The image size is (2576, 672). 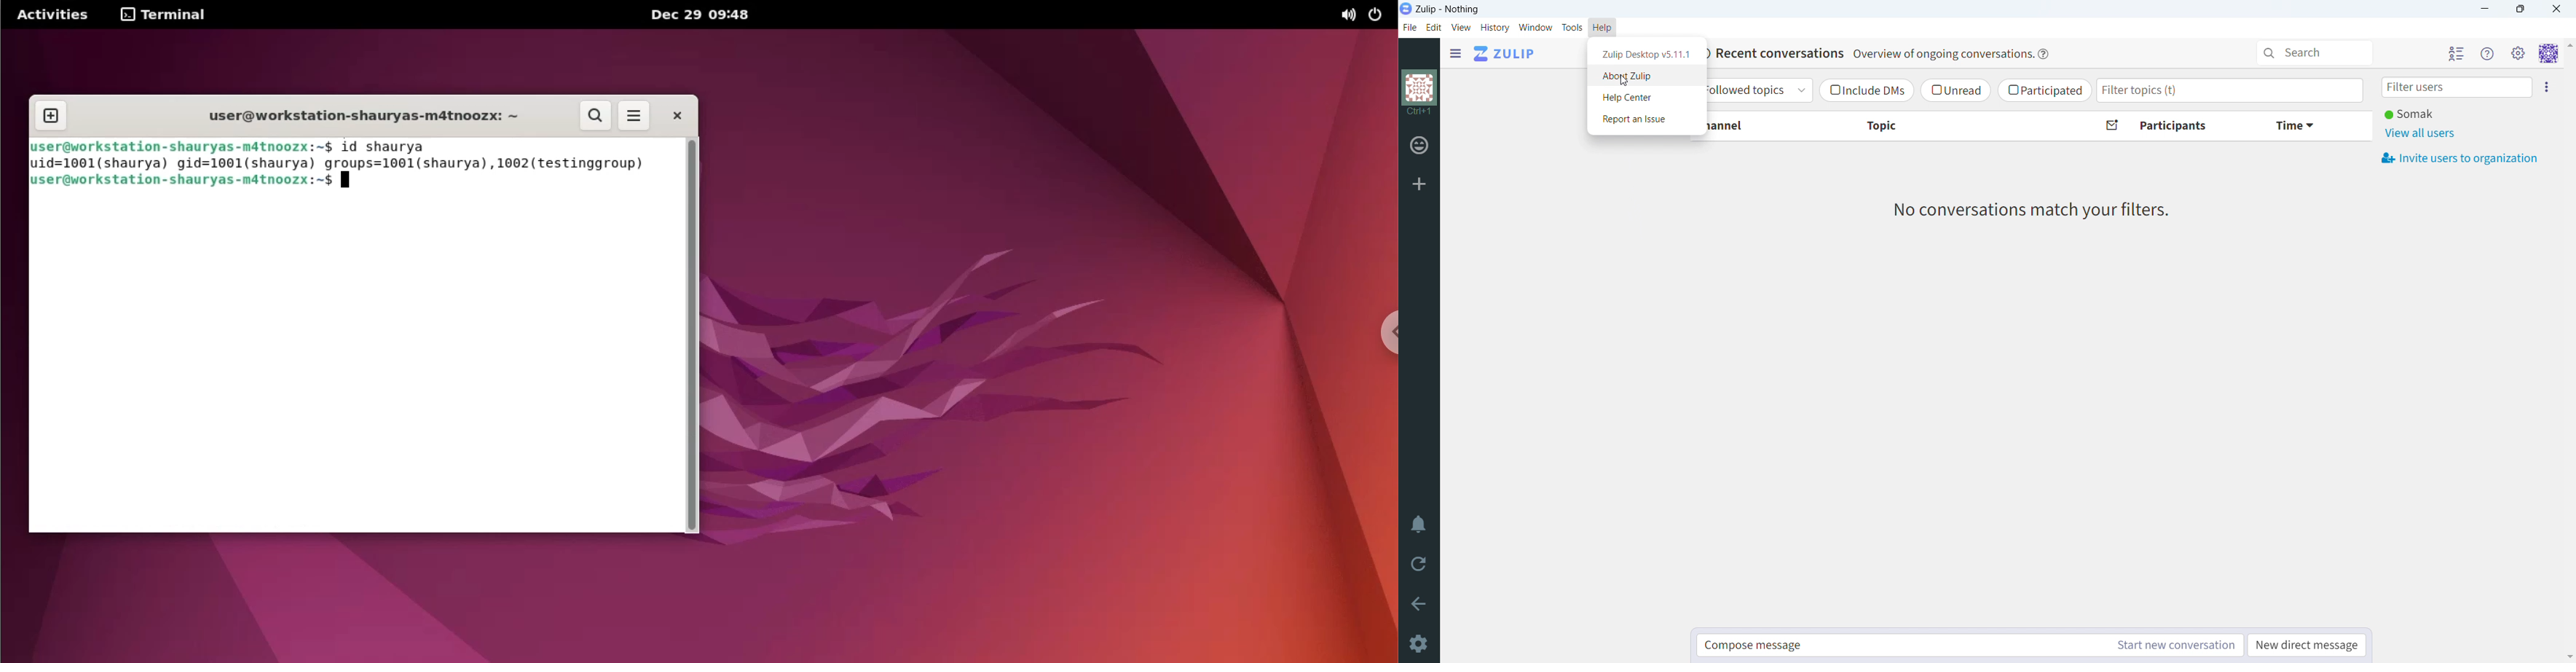 I want to click on topic, so click(x=1956, y=126).